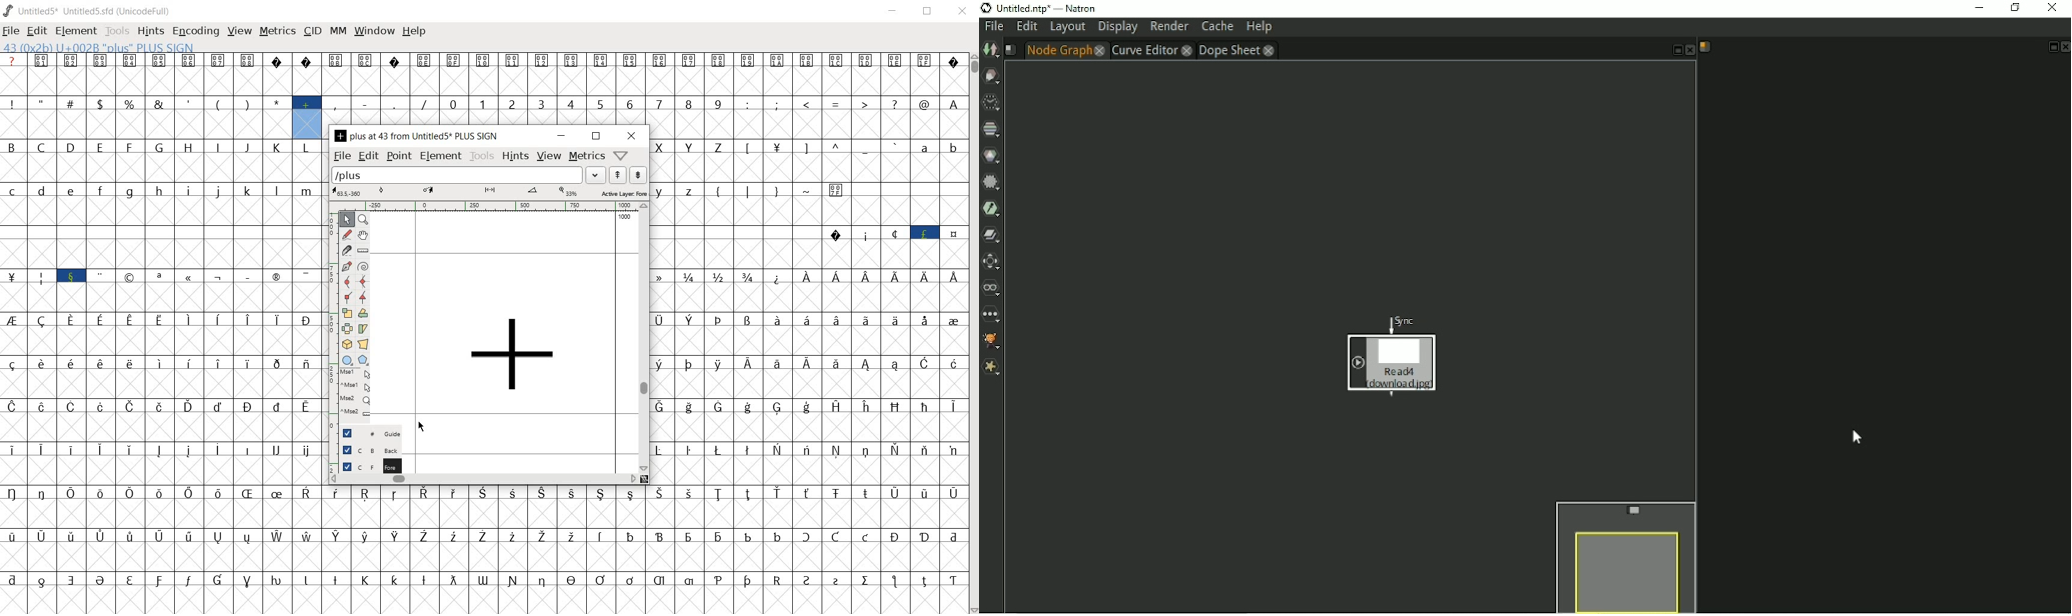 The image size is (2072, 616). I want to click on help, so click(415, 32).